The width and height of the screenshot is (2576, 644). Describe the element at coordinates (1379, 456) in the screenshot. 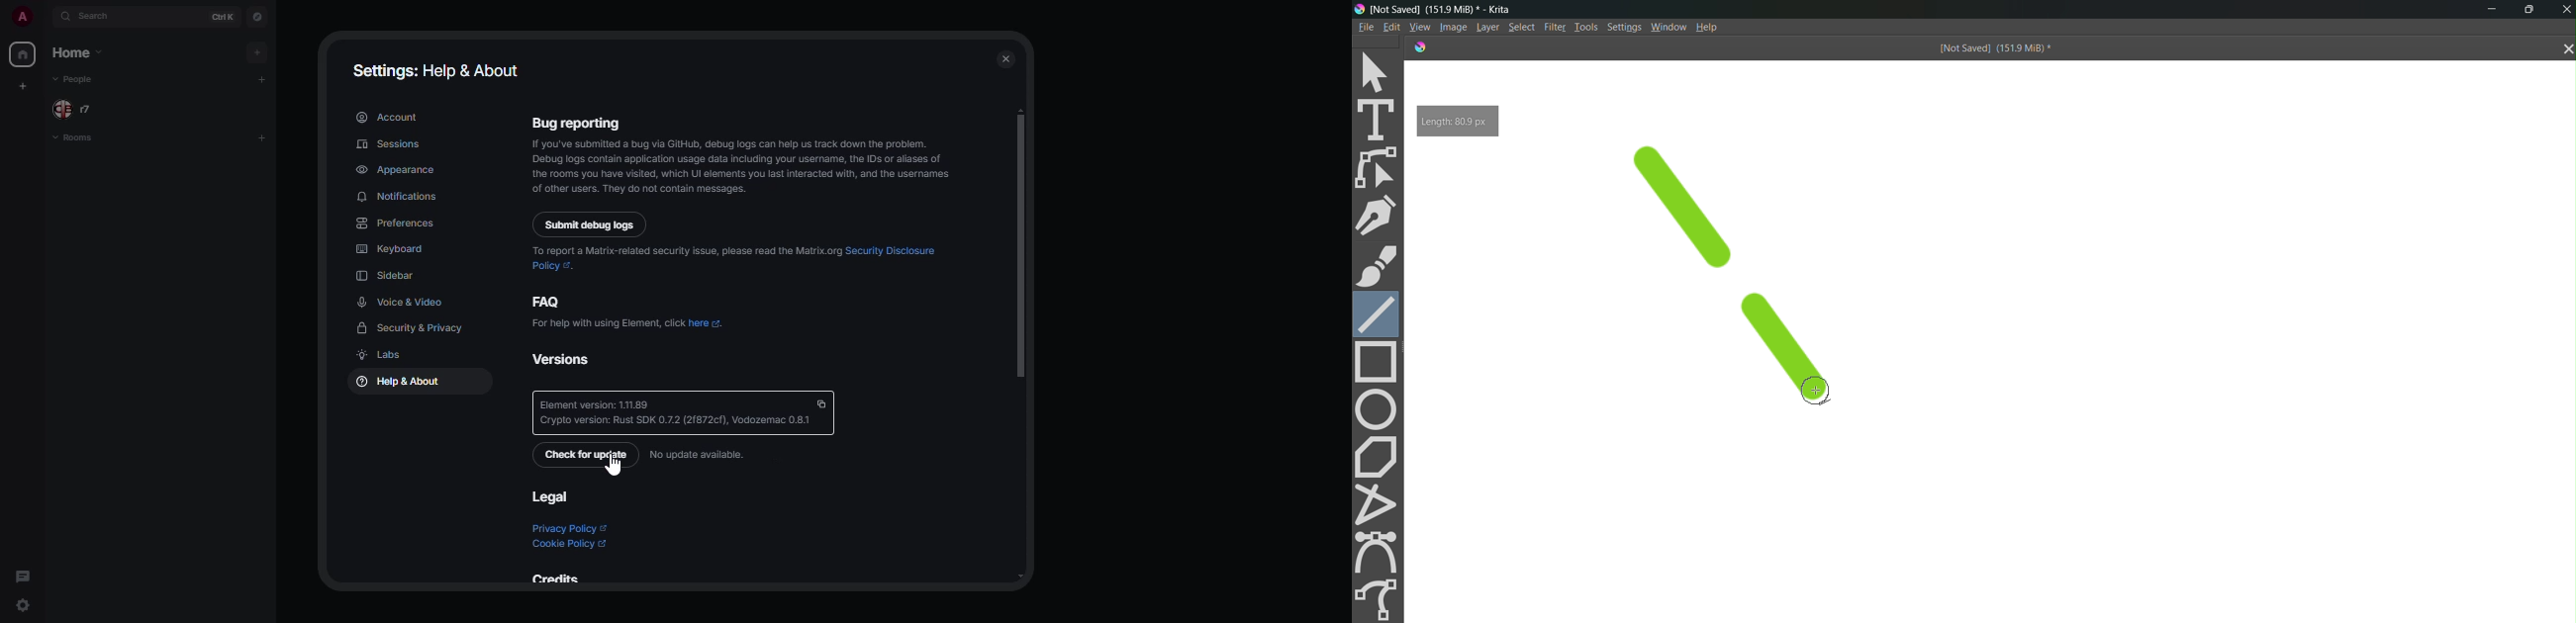

I see `polygon` at that location.